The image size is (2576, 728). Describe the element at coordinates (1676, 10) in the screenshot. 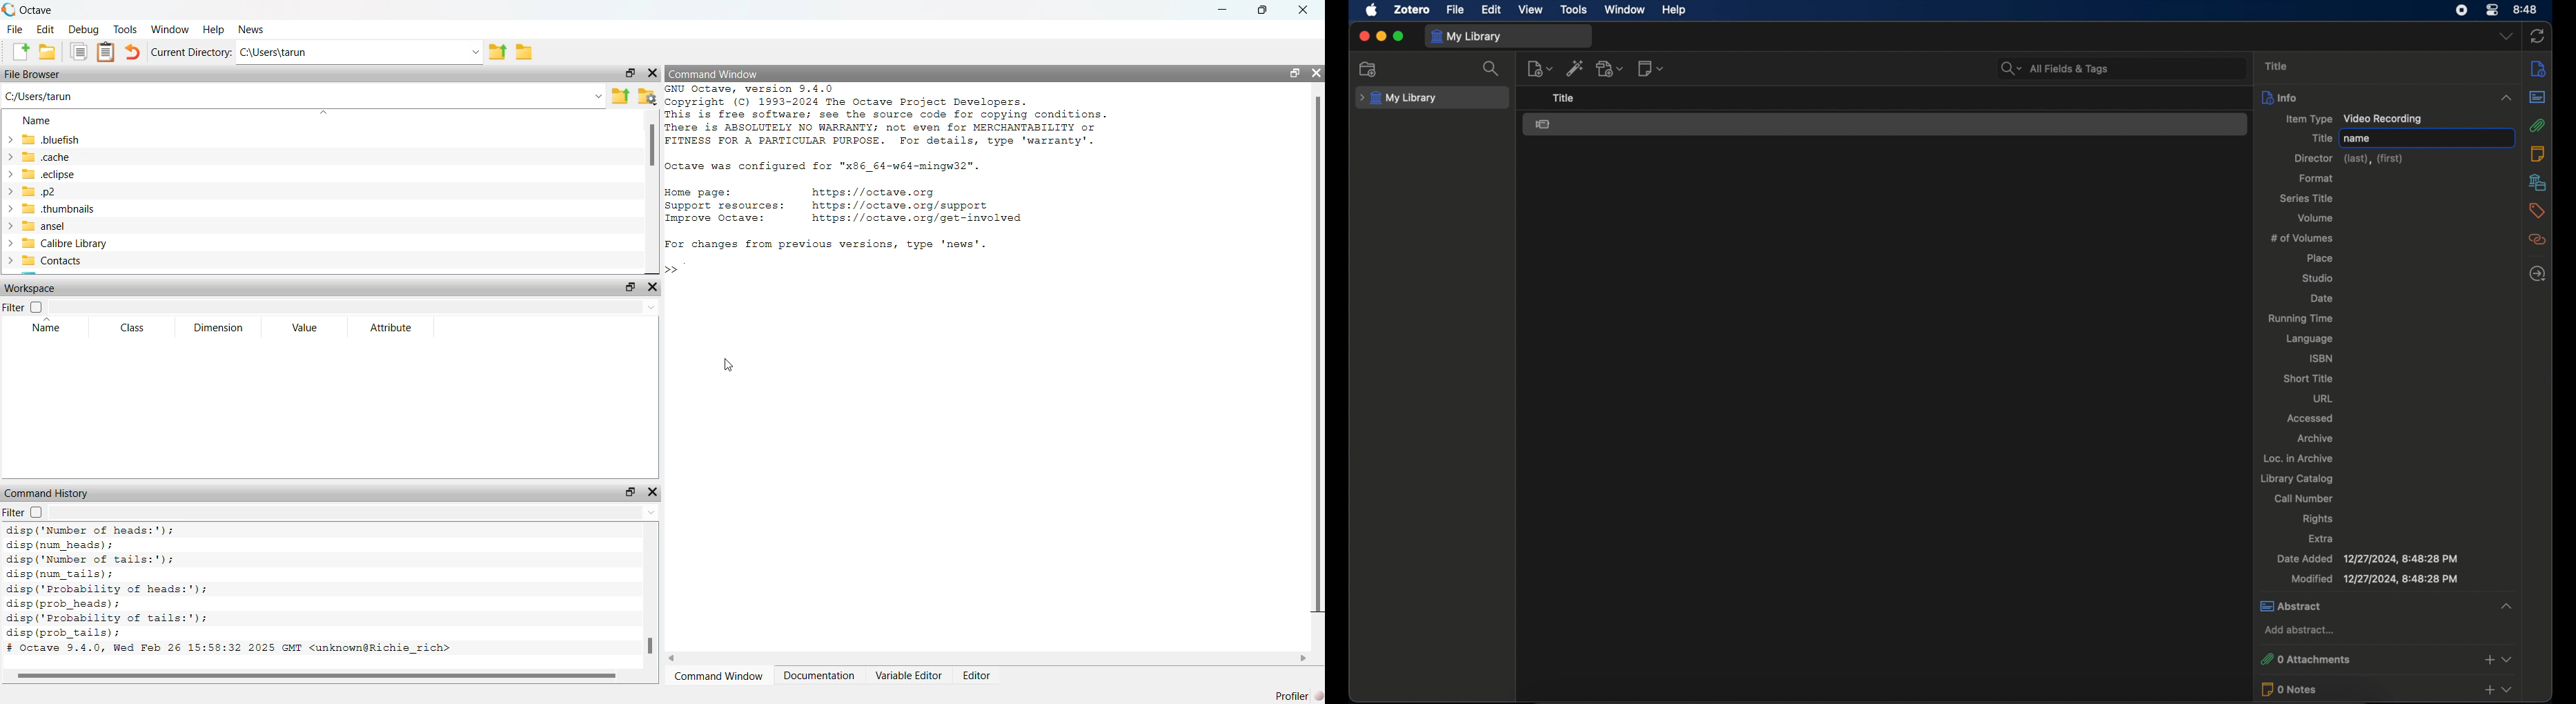

I see `help` at that location.